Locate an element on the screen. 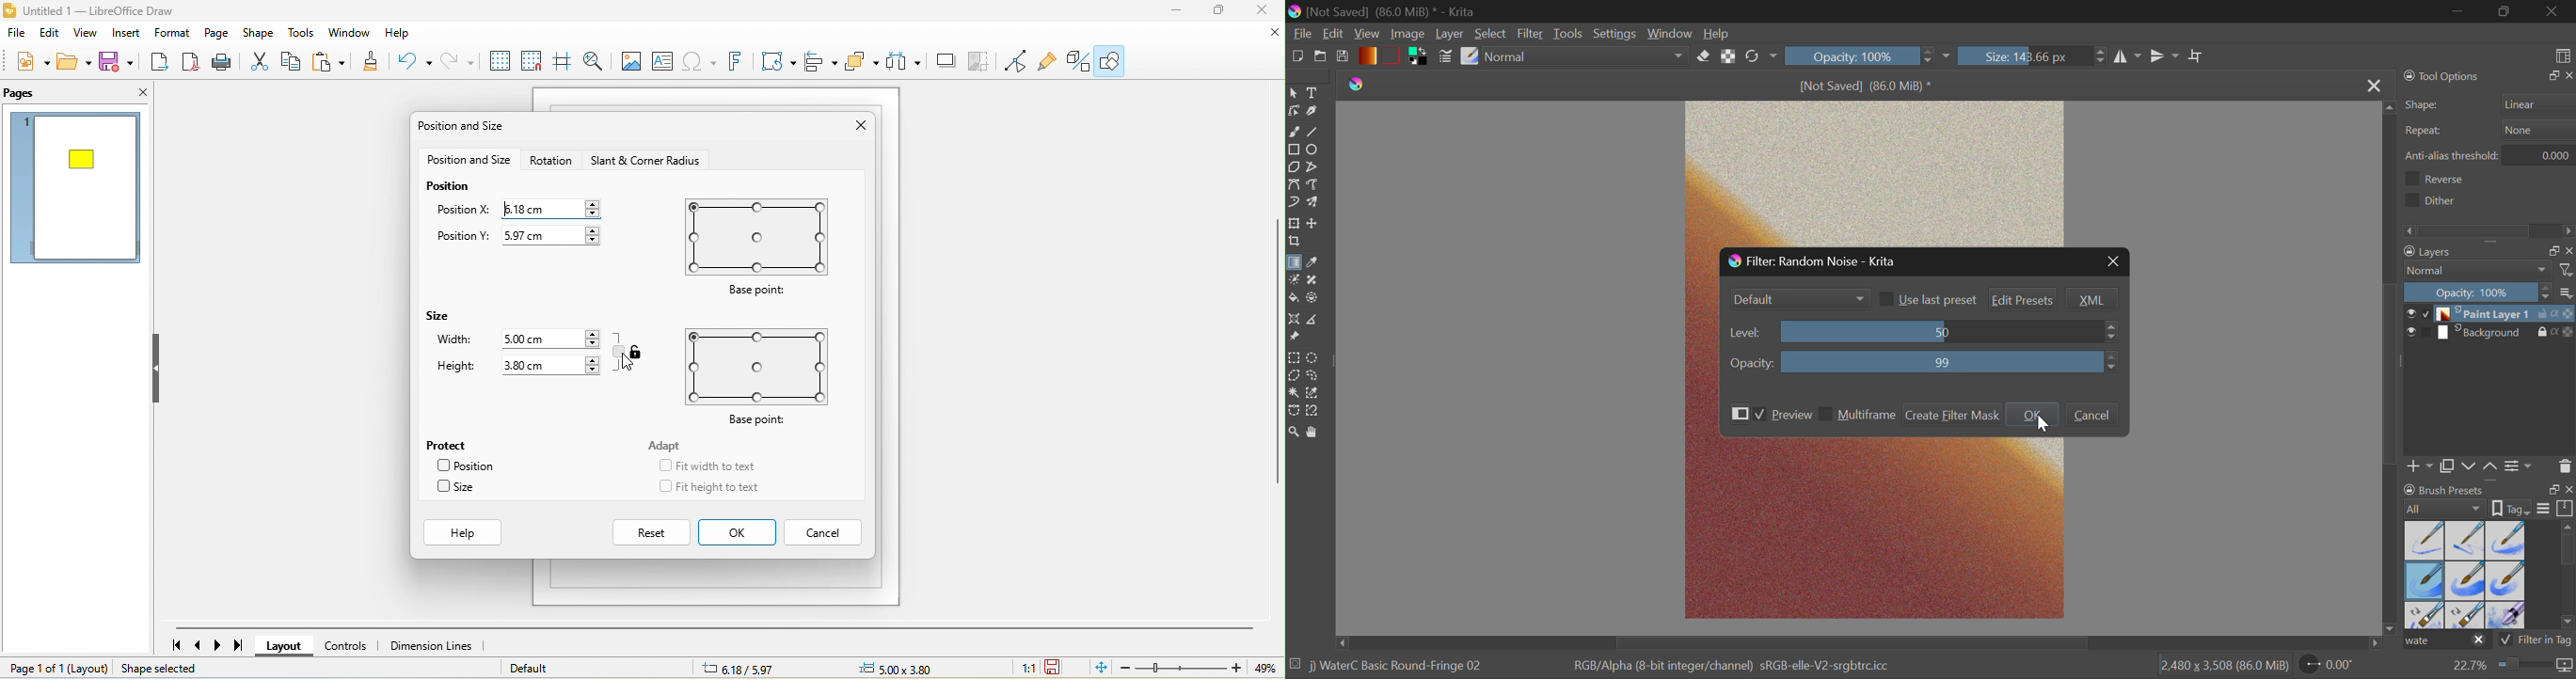  clone formatting is located at coordinates (370, 64).